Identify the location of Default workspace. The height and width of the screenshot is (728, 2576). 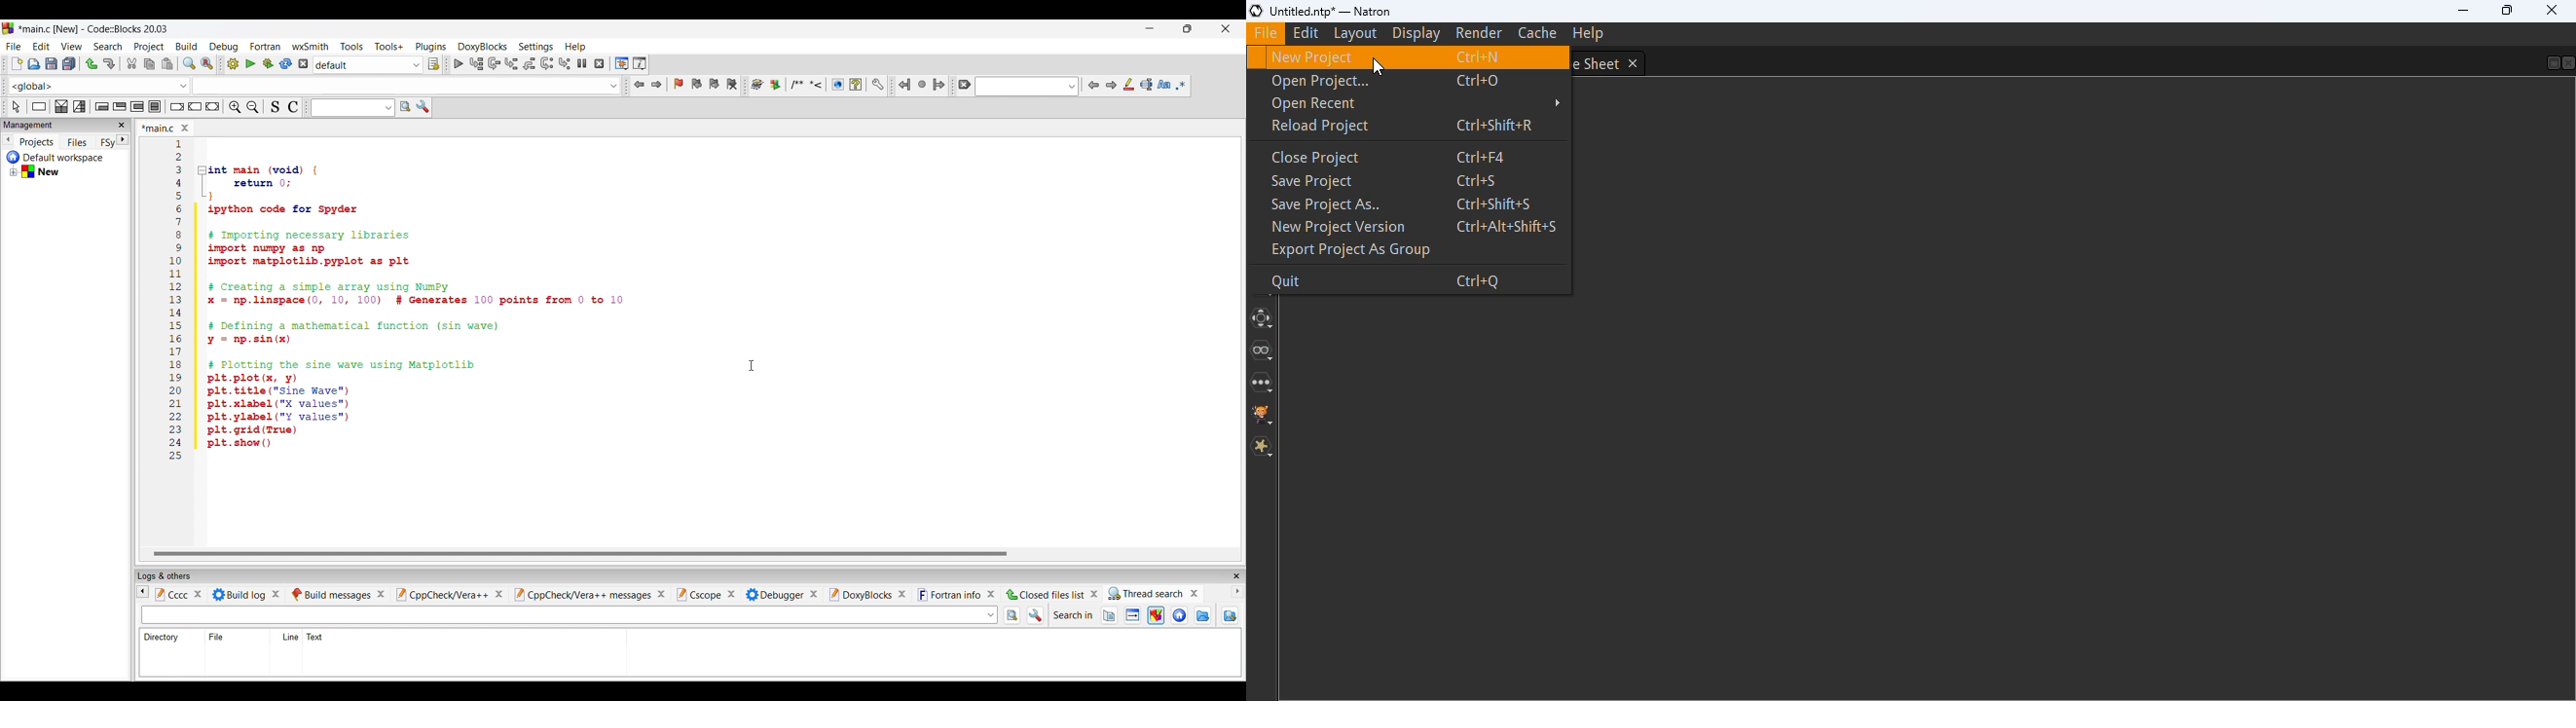
(60, 155).